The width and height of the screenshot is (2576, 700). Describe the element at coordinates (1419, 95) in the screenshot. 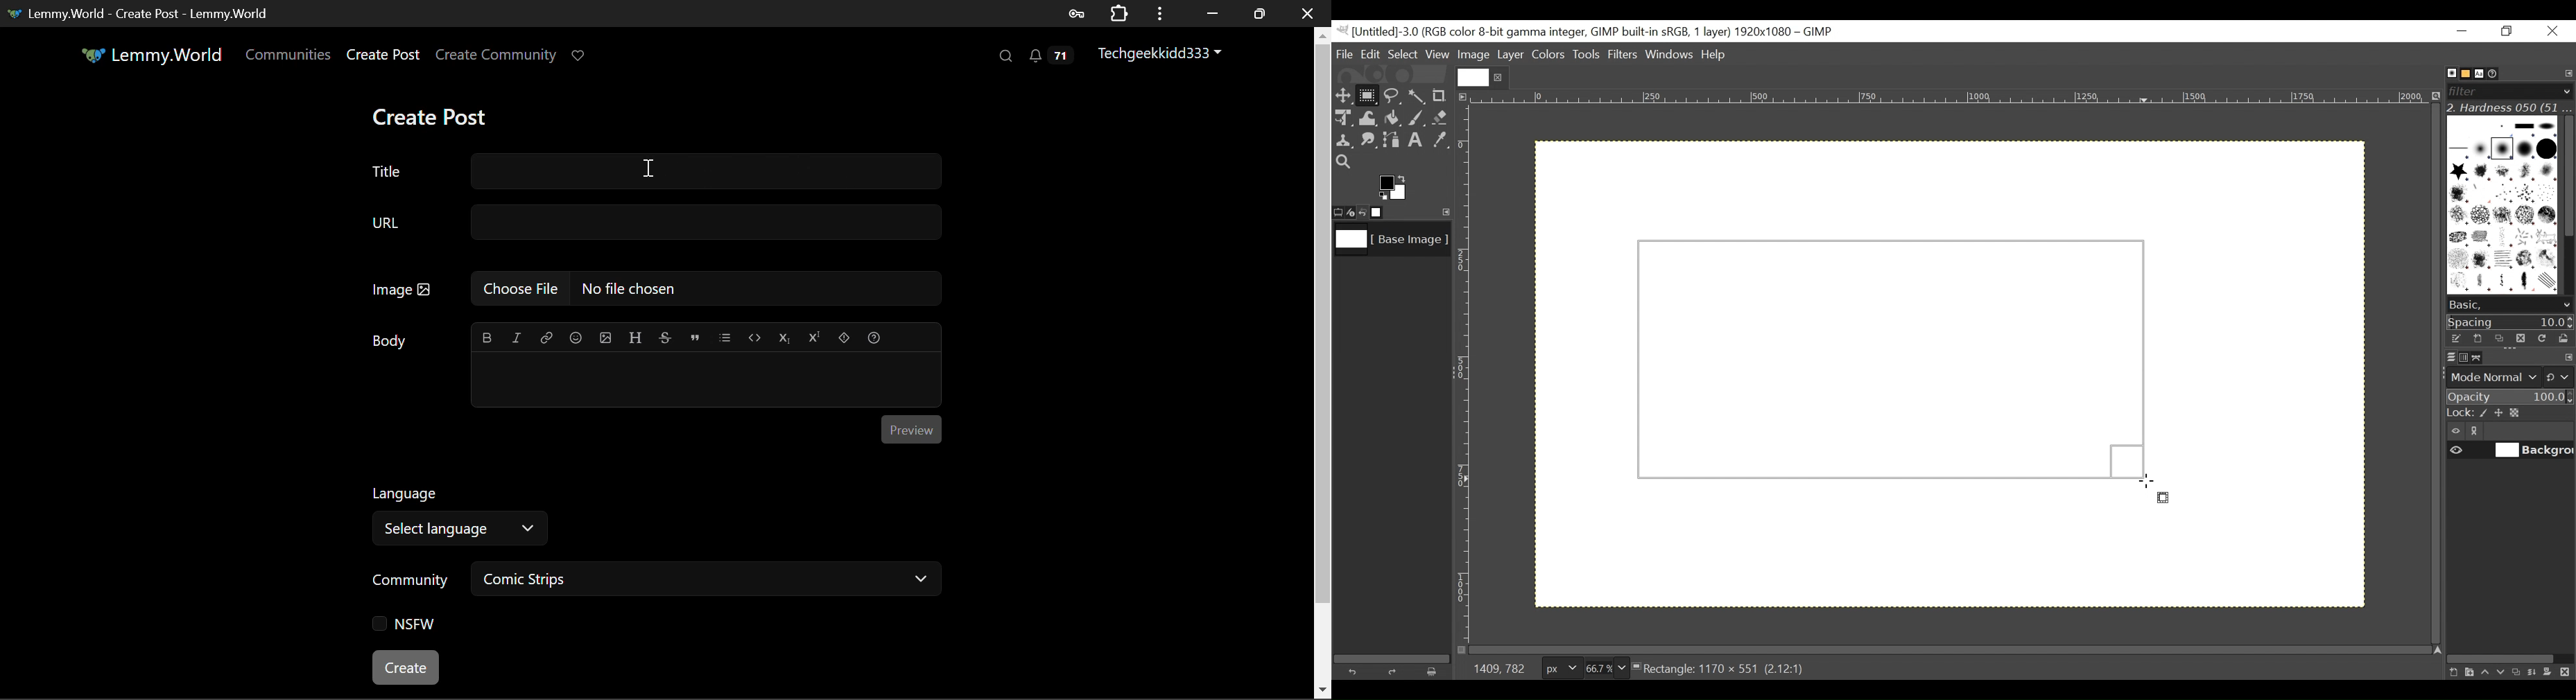

I see `Select by color tool` at that location.